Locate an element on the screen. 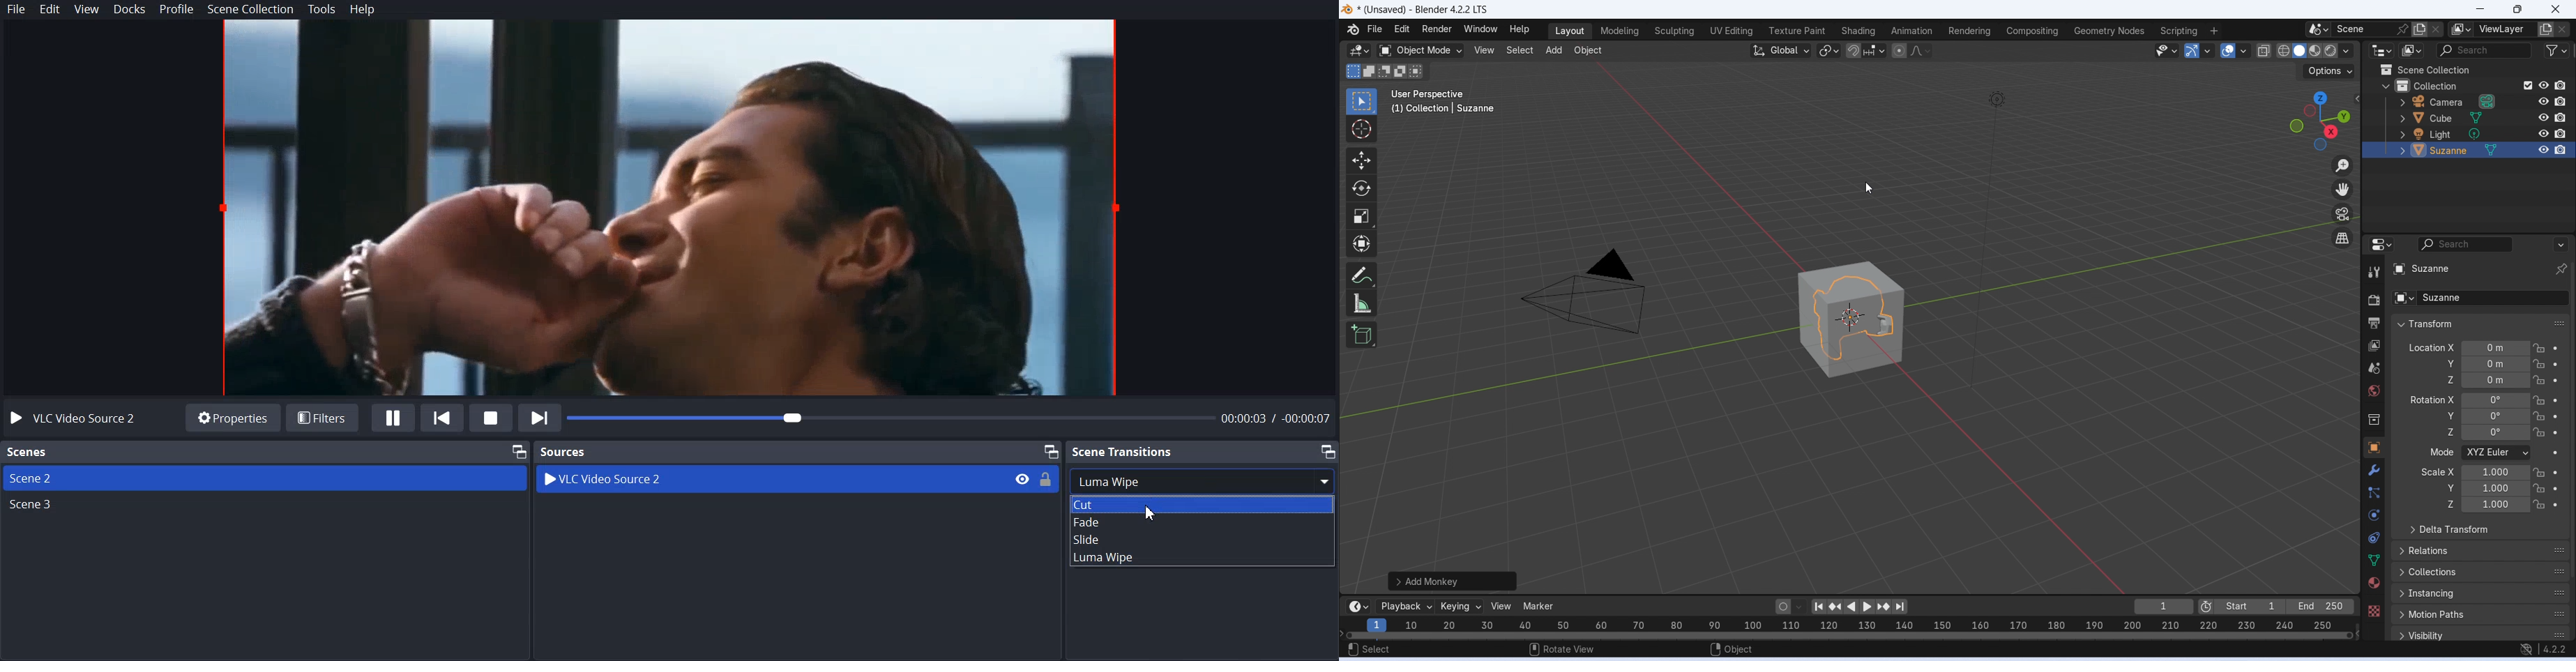  pin scene is located at coordinates (2404, 29).